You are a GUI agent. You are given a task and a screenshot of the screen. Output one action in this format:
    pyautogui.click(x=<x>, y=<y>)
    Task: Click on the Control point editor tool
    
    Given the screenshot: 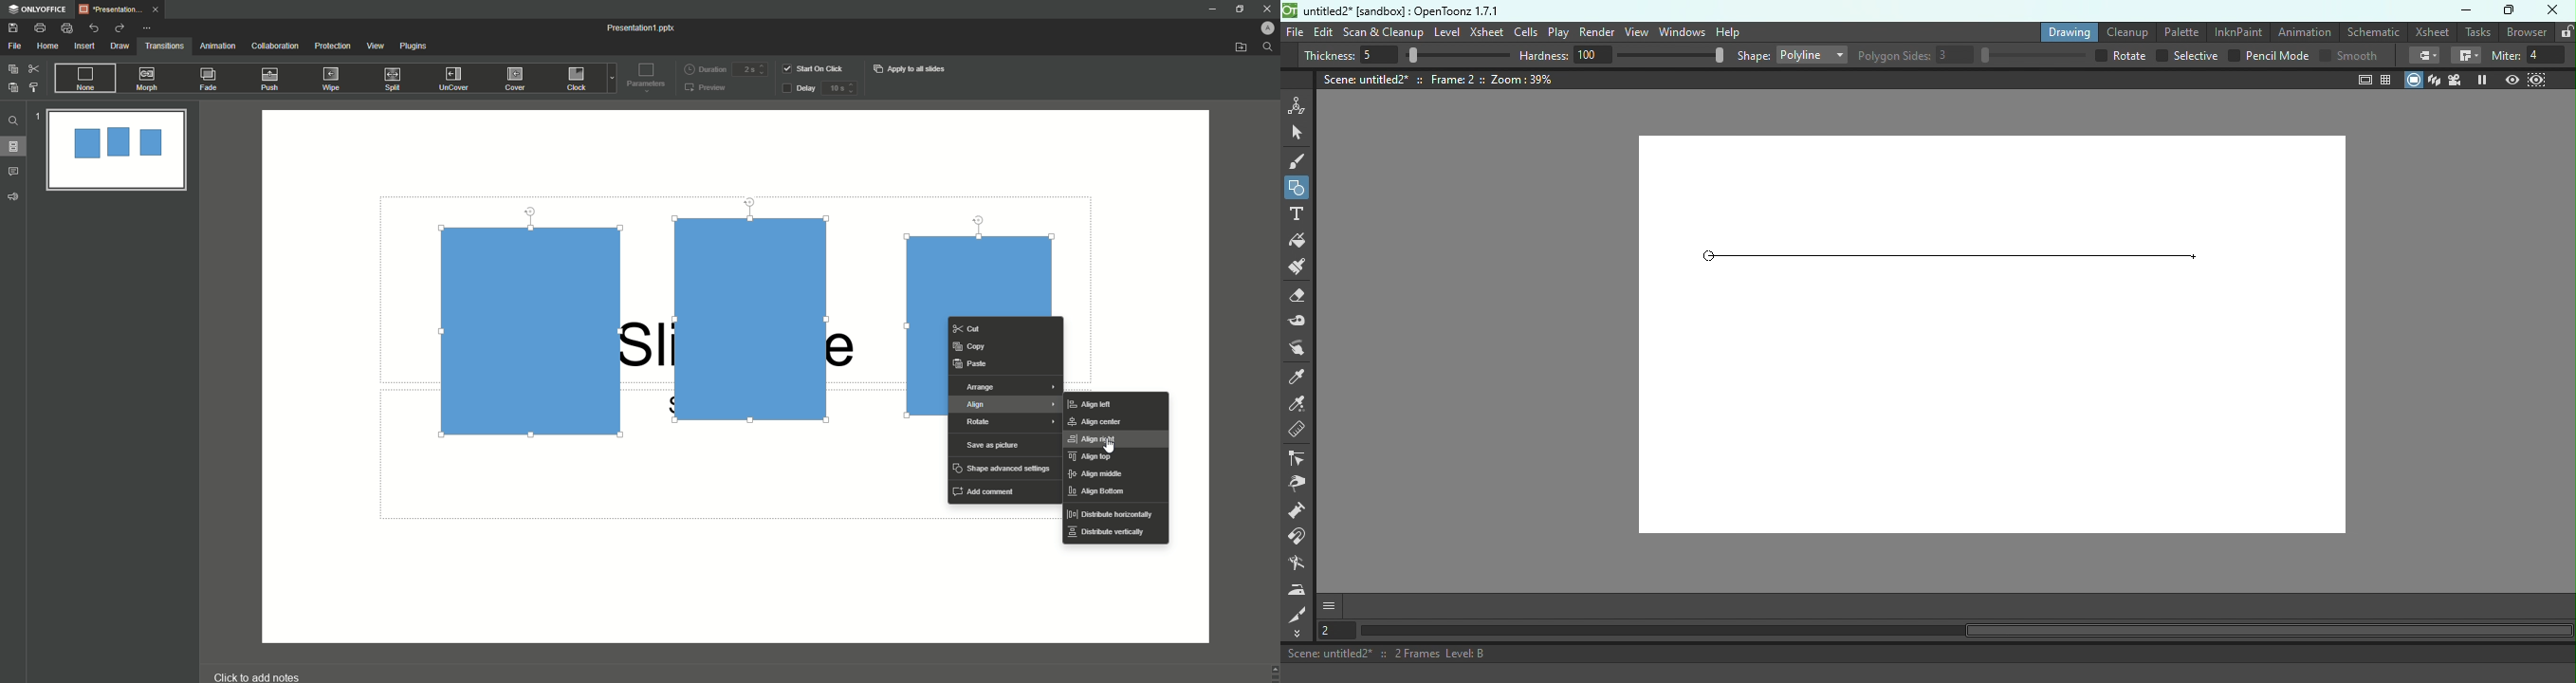 What is the action you would take?
    pyautogui.click(x=1299, y=459)
    